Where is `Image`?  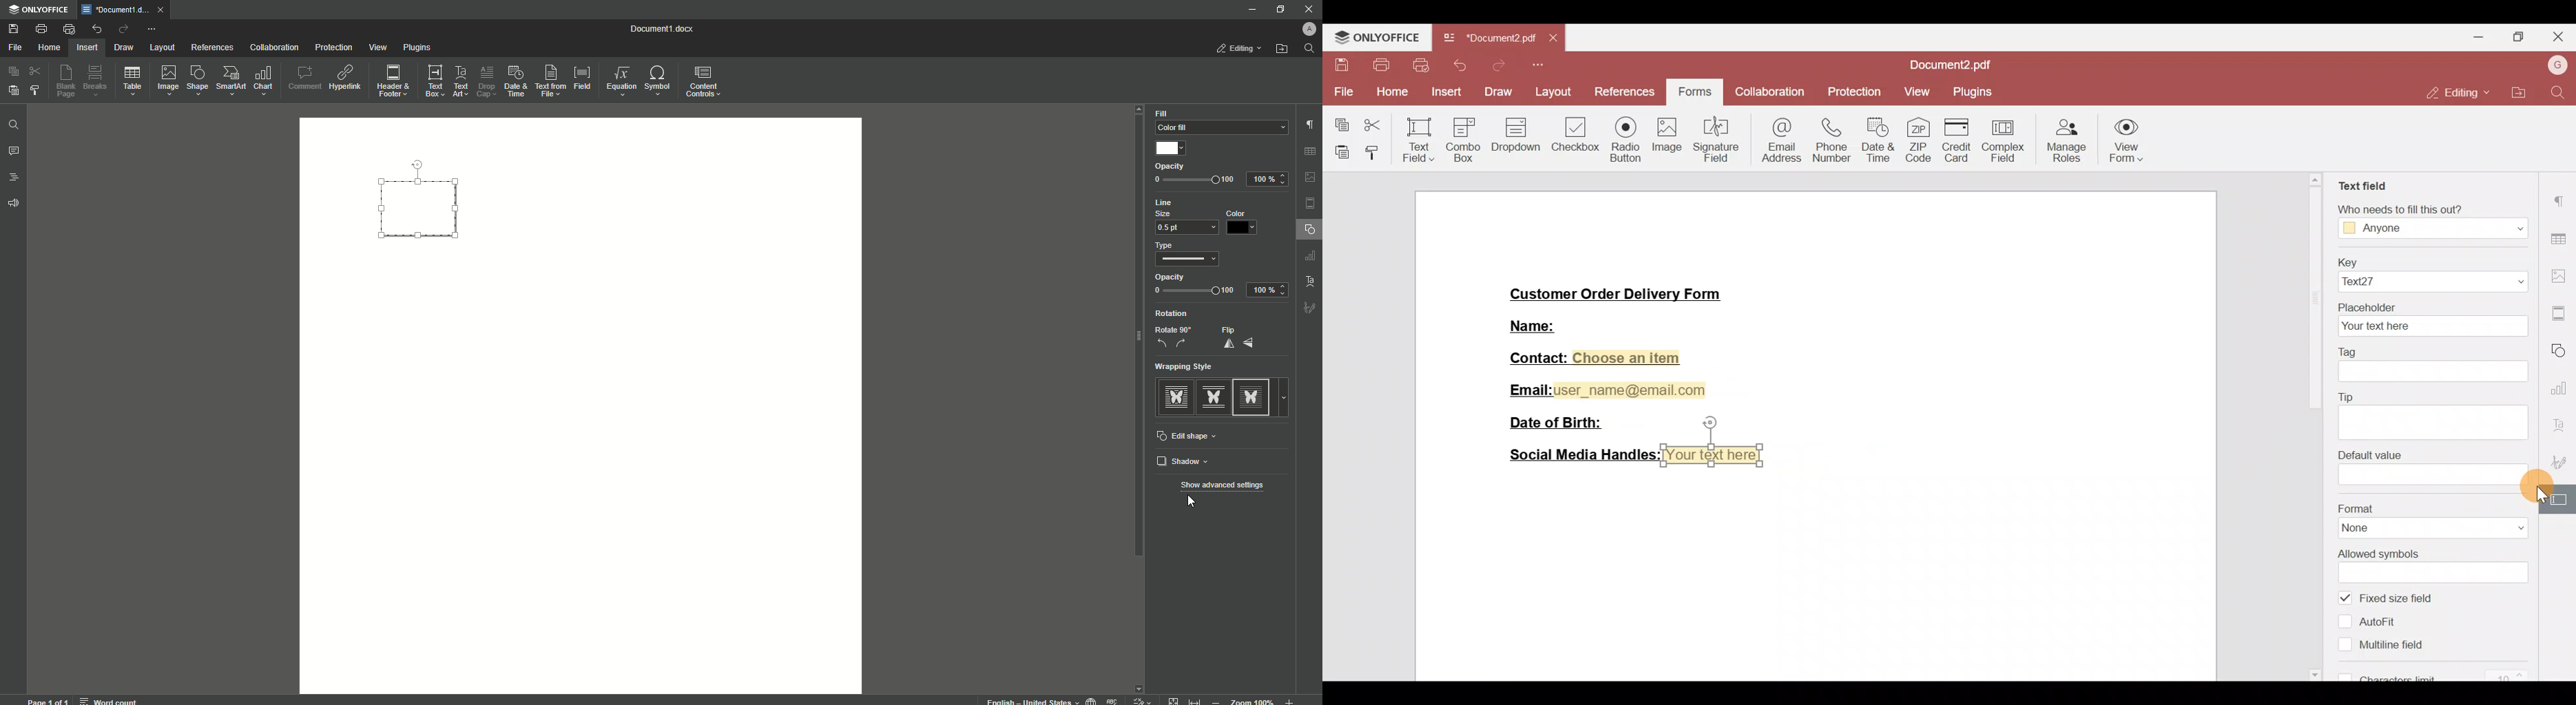
Image is located at coordinates (167, 80).